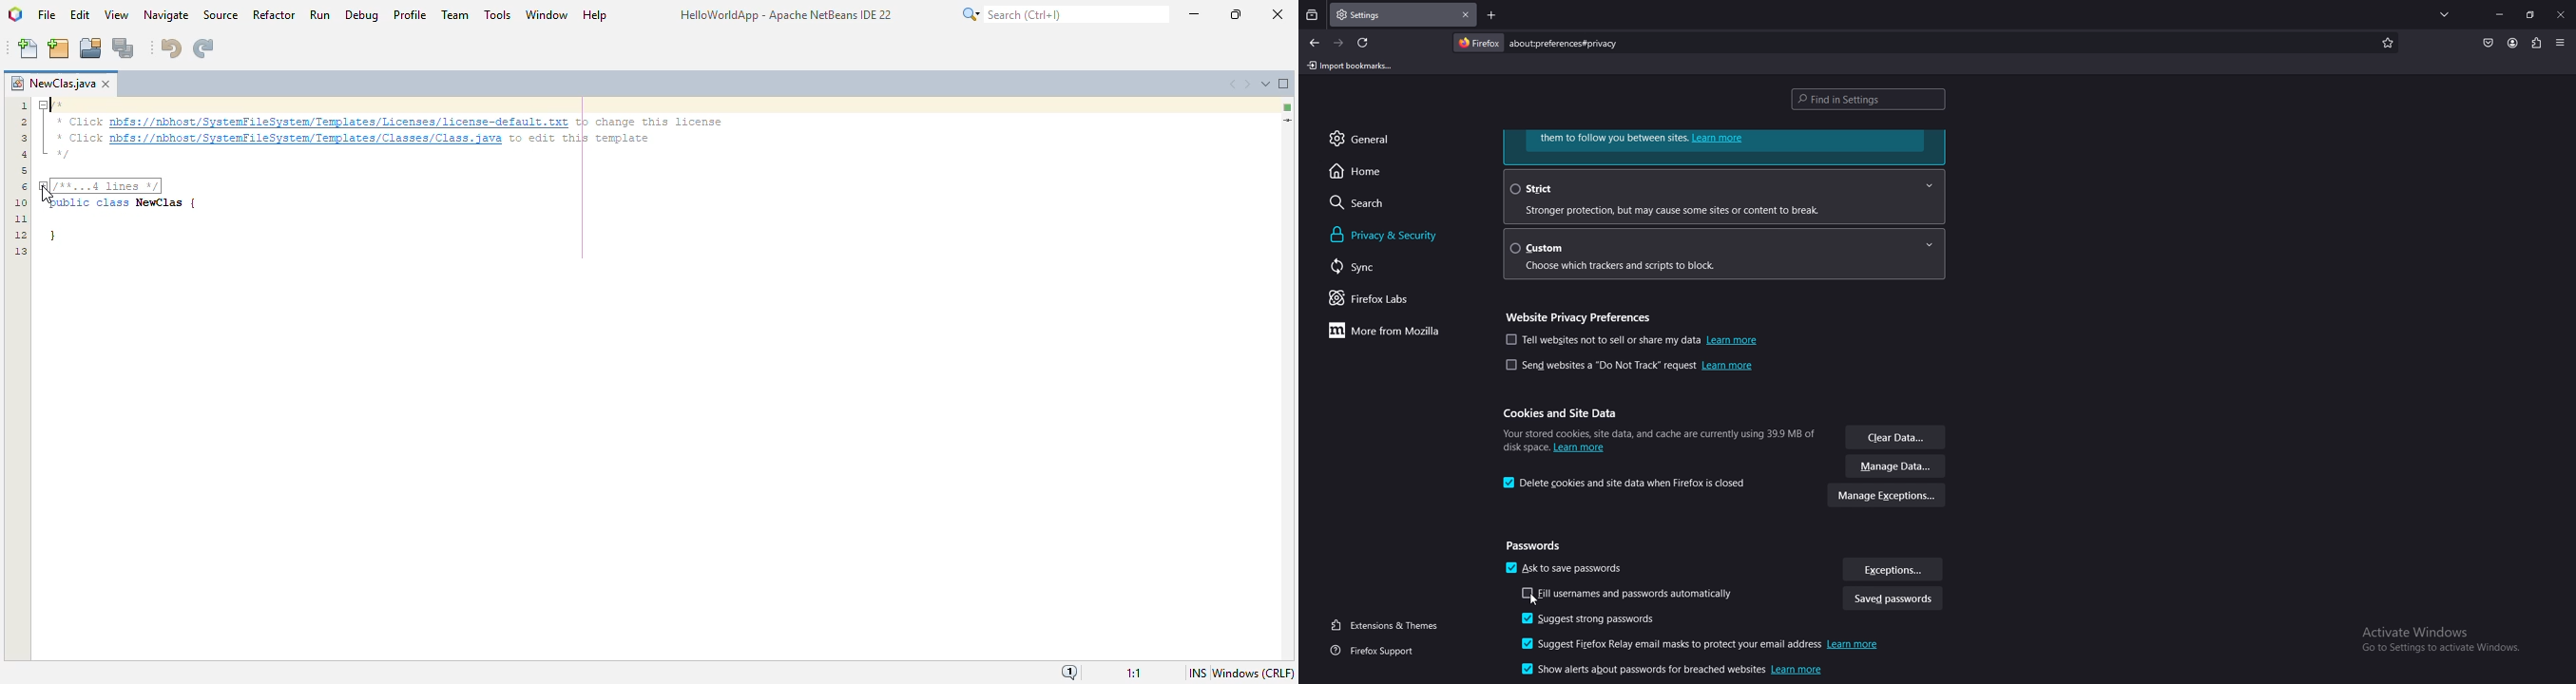  What do you see at coordinates (1631, 593) in the screenshot?
I see `autofill` at bounding box center [1631, 593].